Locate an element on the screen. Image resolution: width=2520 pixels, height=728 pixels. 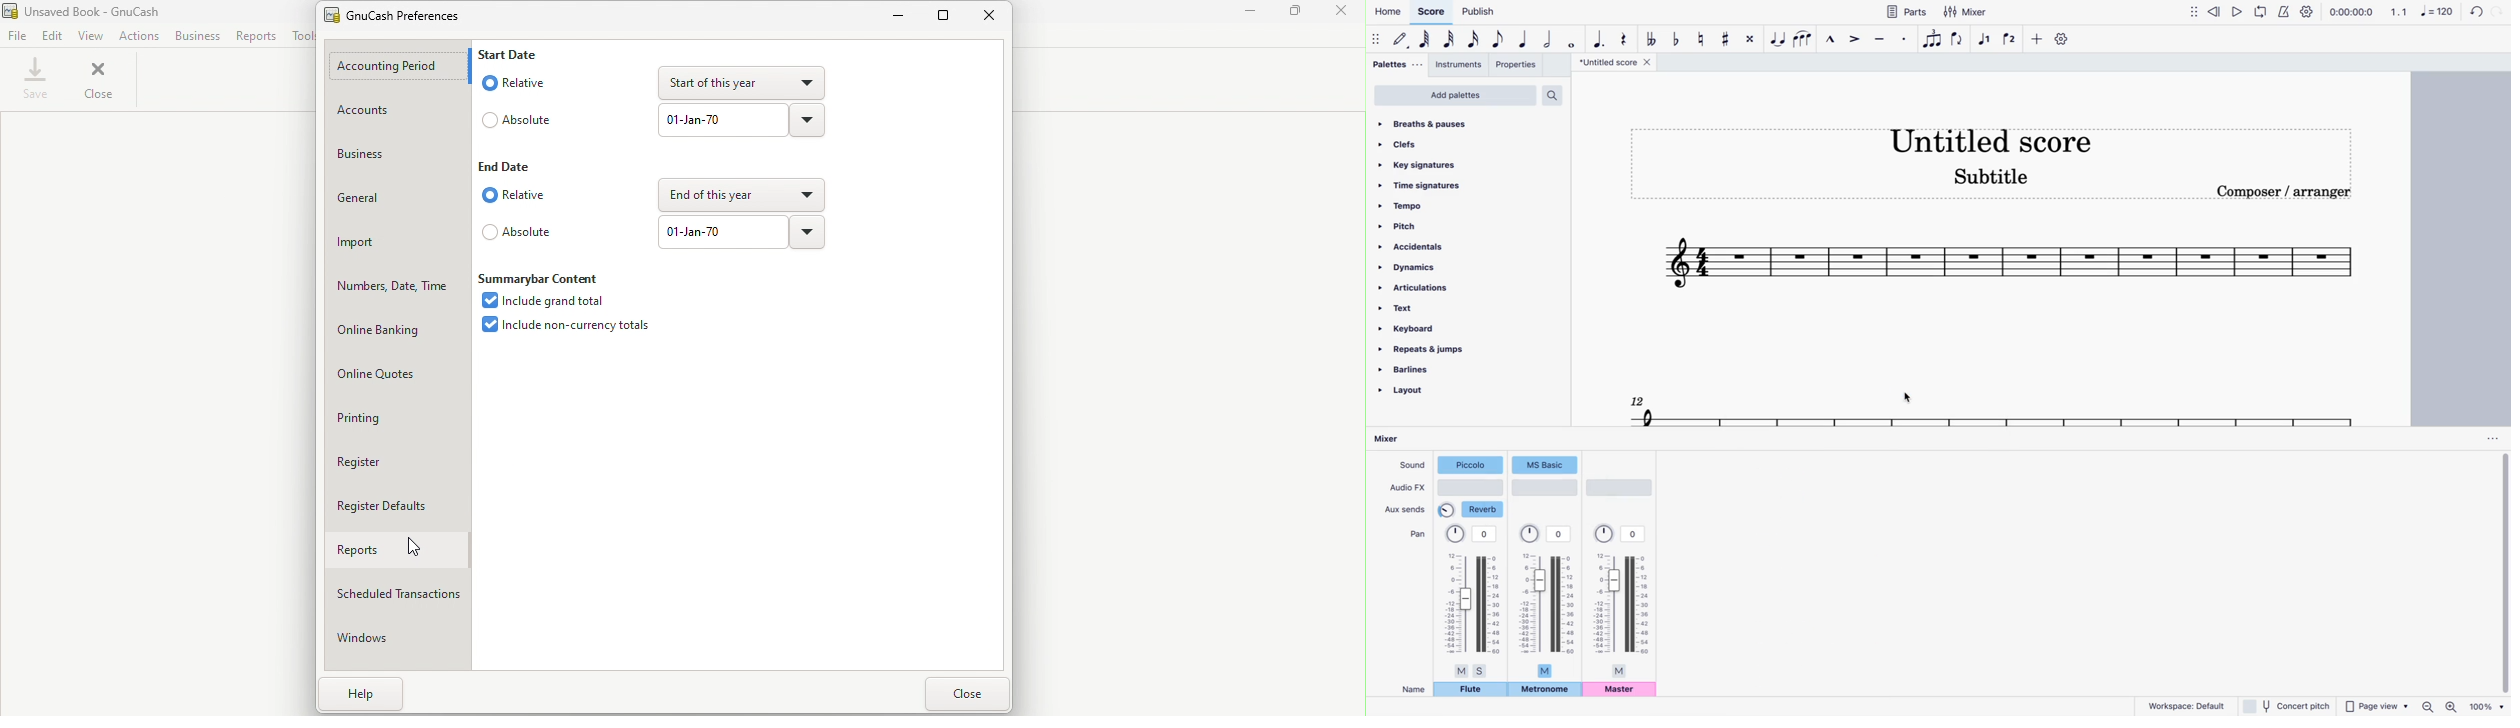
page view is located at coordinates (2377, 704).